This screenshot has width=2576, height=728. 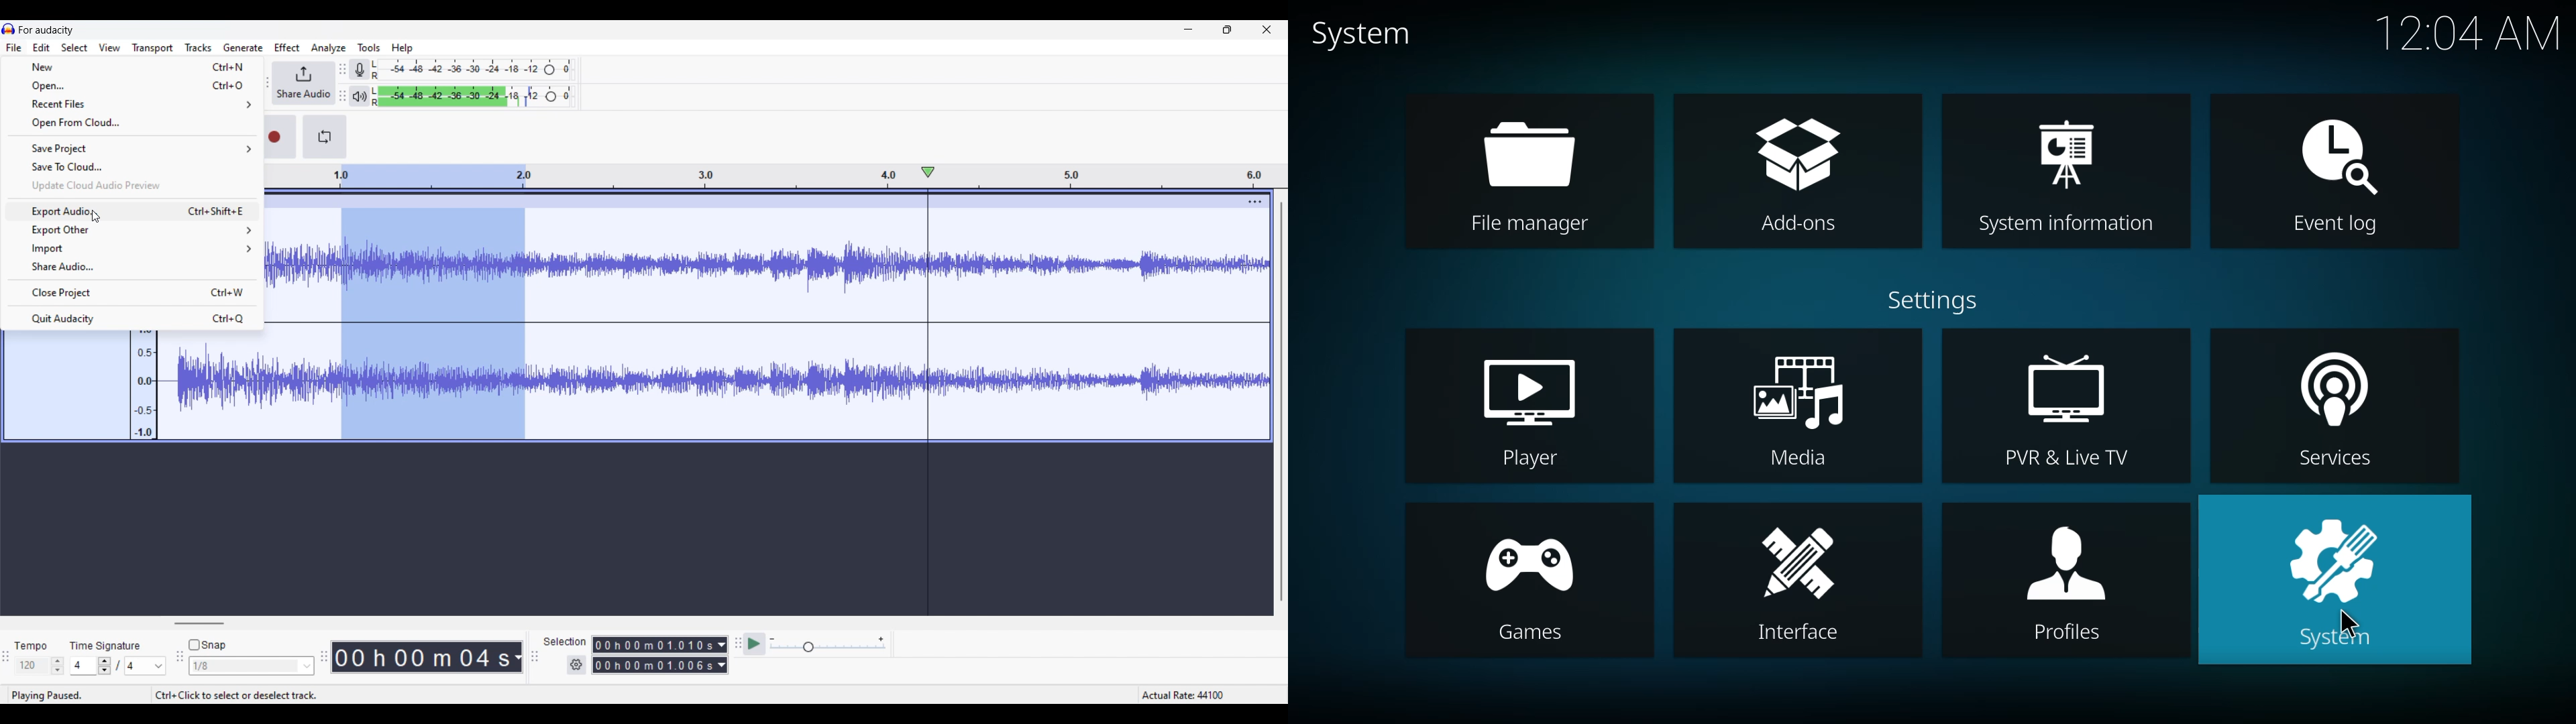 What do you see at coordinates (1806, 584) in the screenshot?
I see `interface` at bounding box center [1806, 584].